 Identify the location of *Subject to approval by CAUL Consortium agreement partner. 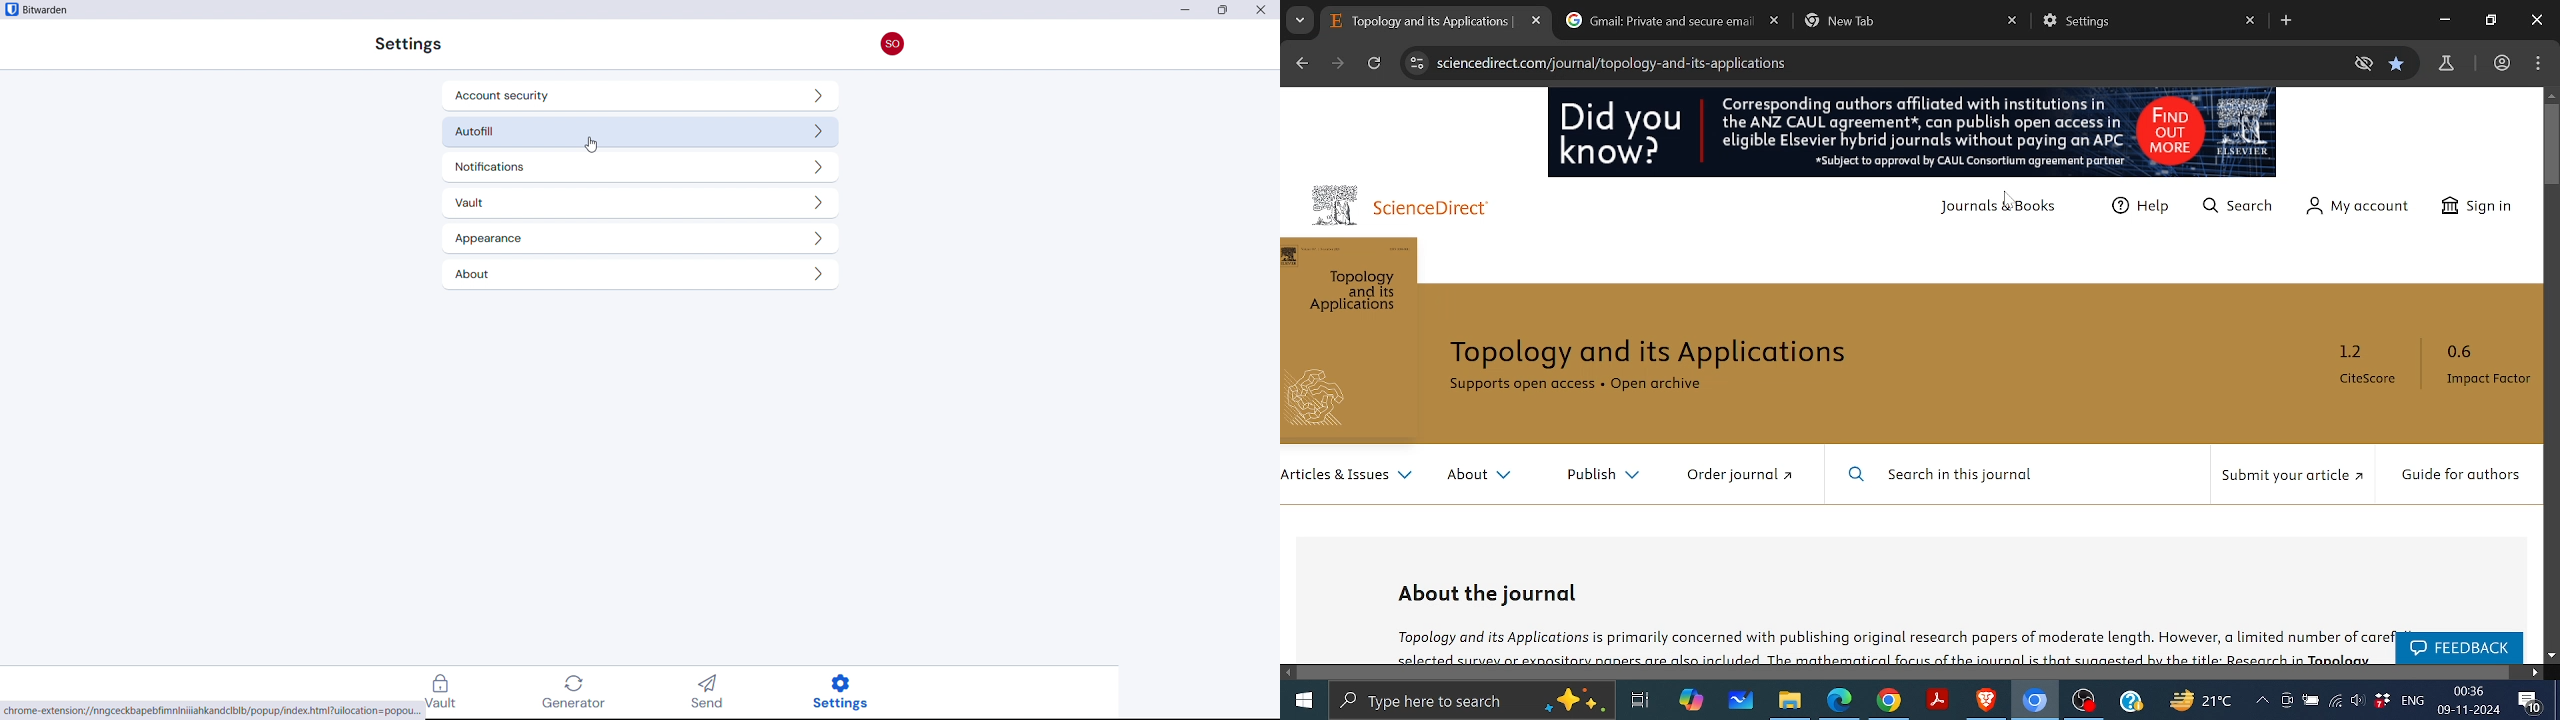
(1956, 162).